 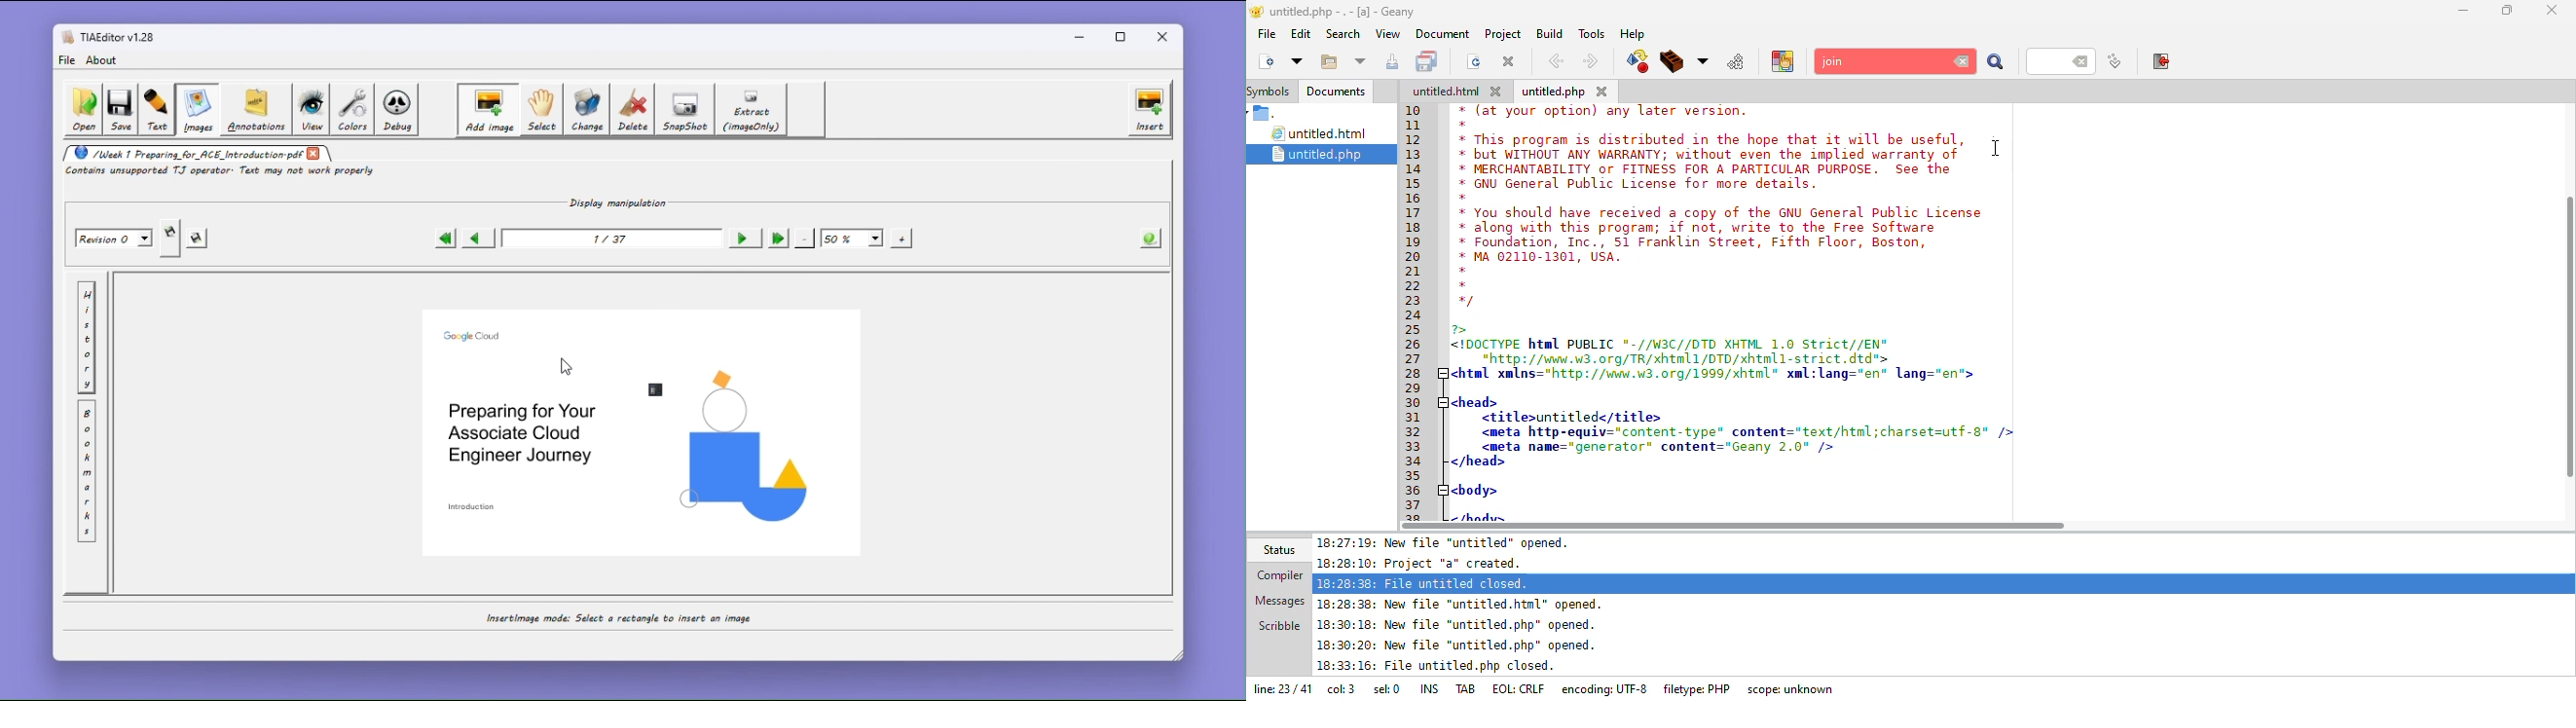 I want to click on status, so click(x=1277, y=549).